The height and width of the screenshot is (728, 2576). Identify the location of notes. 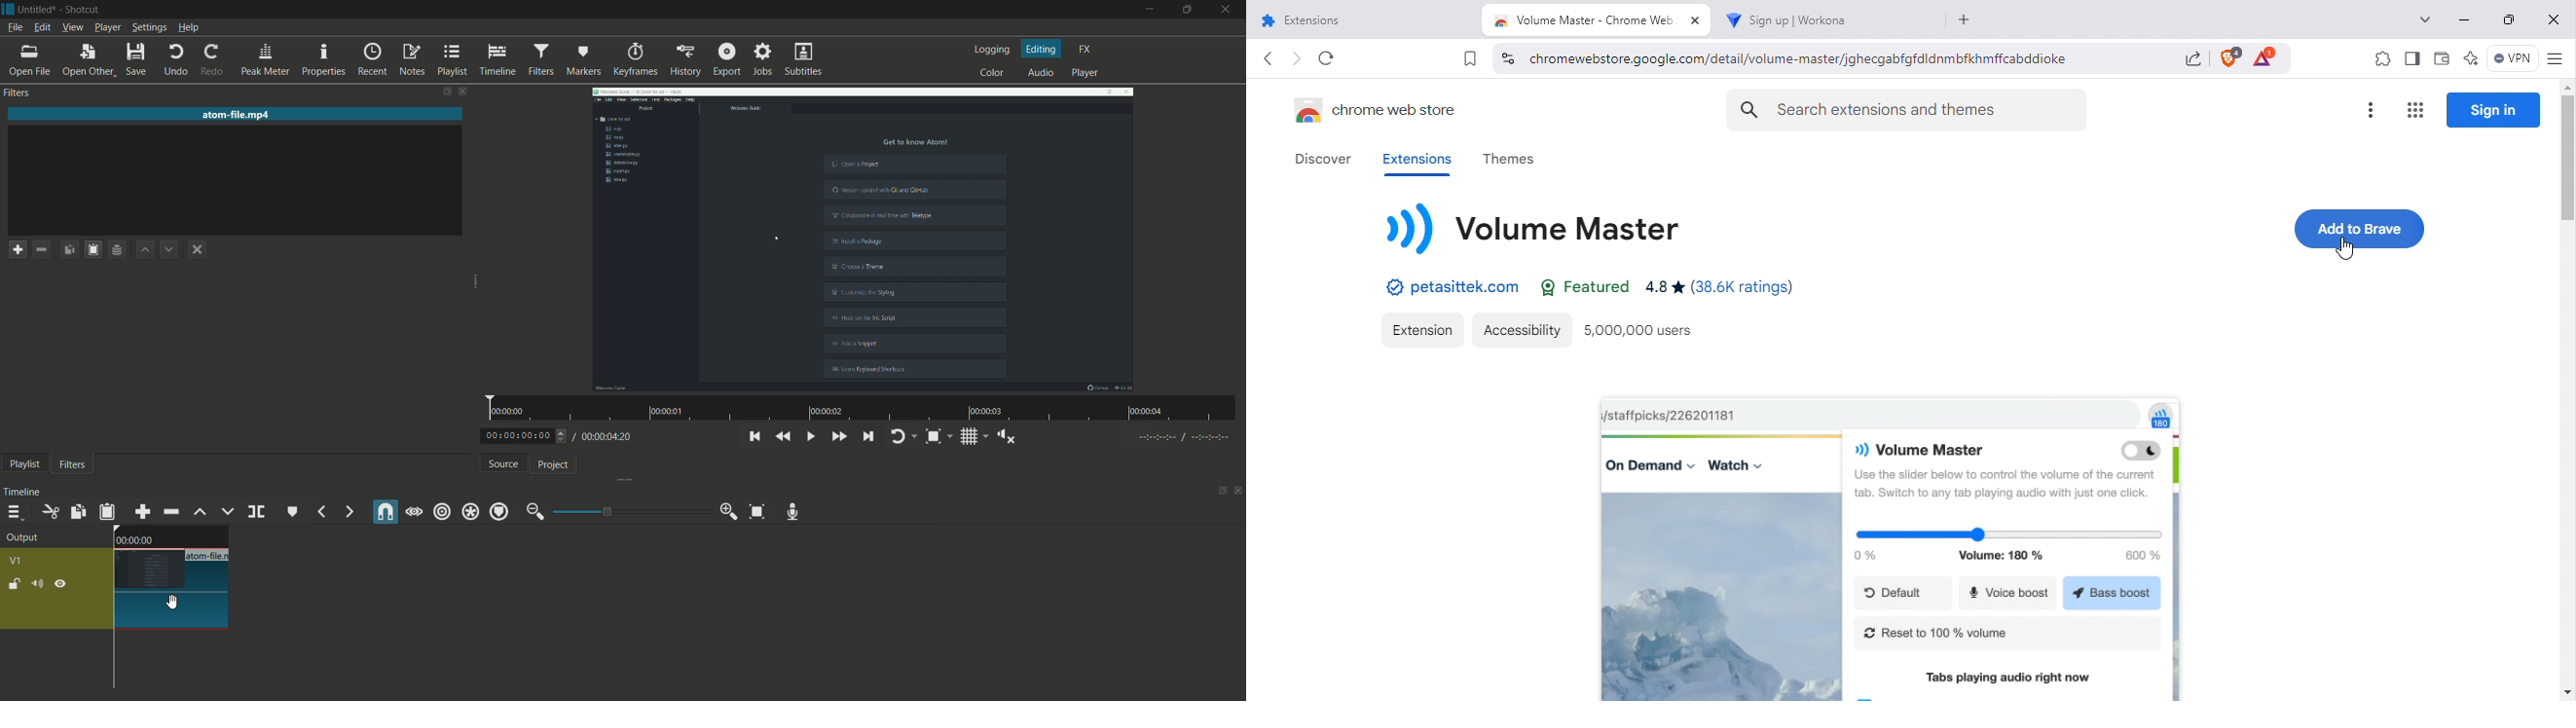
(410, 58).